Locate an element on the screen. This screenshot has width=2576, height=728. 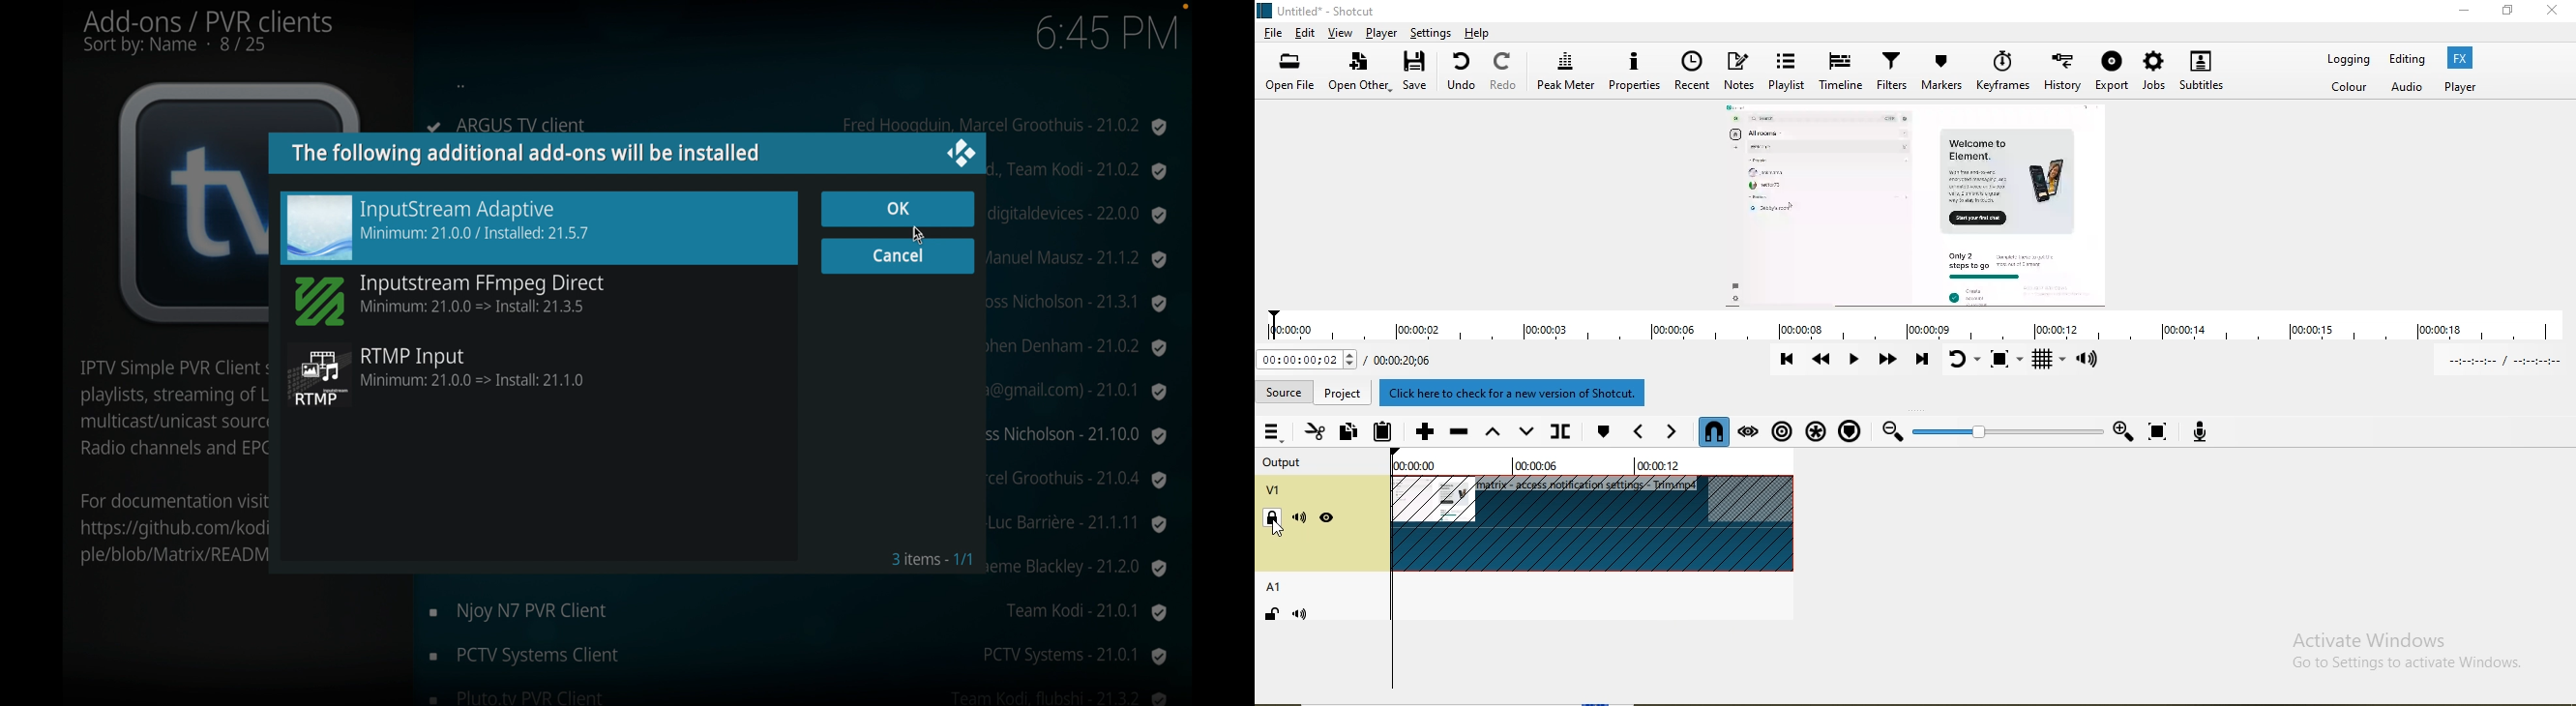
In point is located at coordinates (2508, 364).